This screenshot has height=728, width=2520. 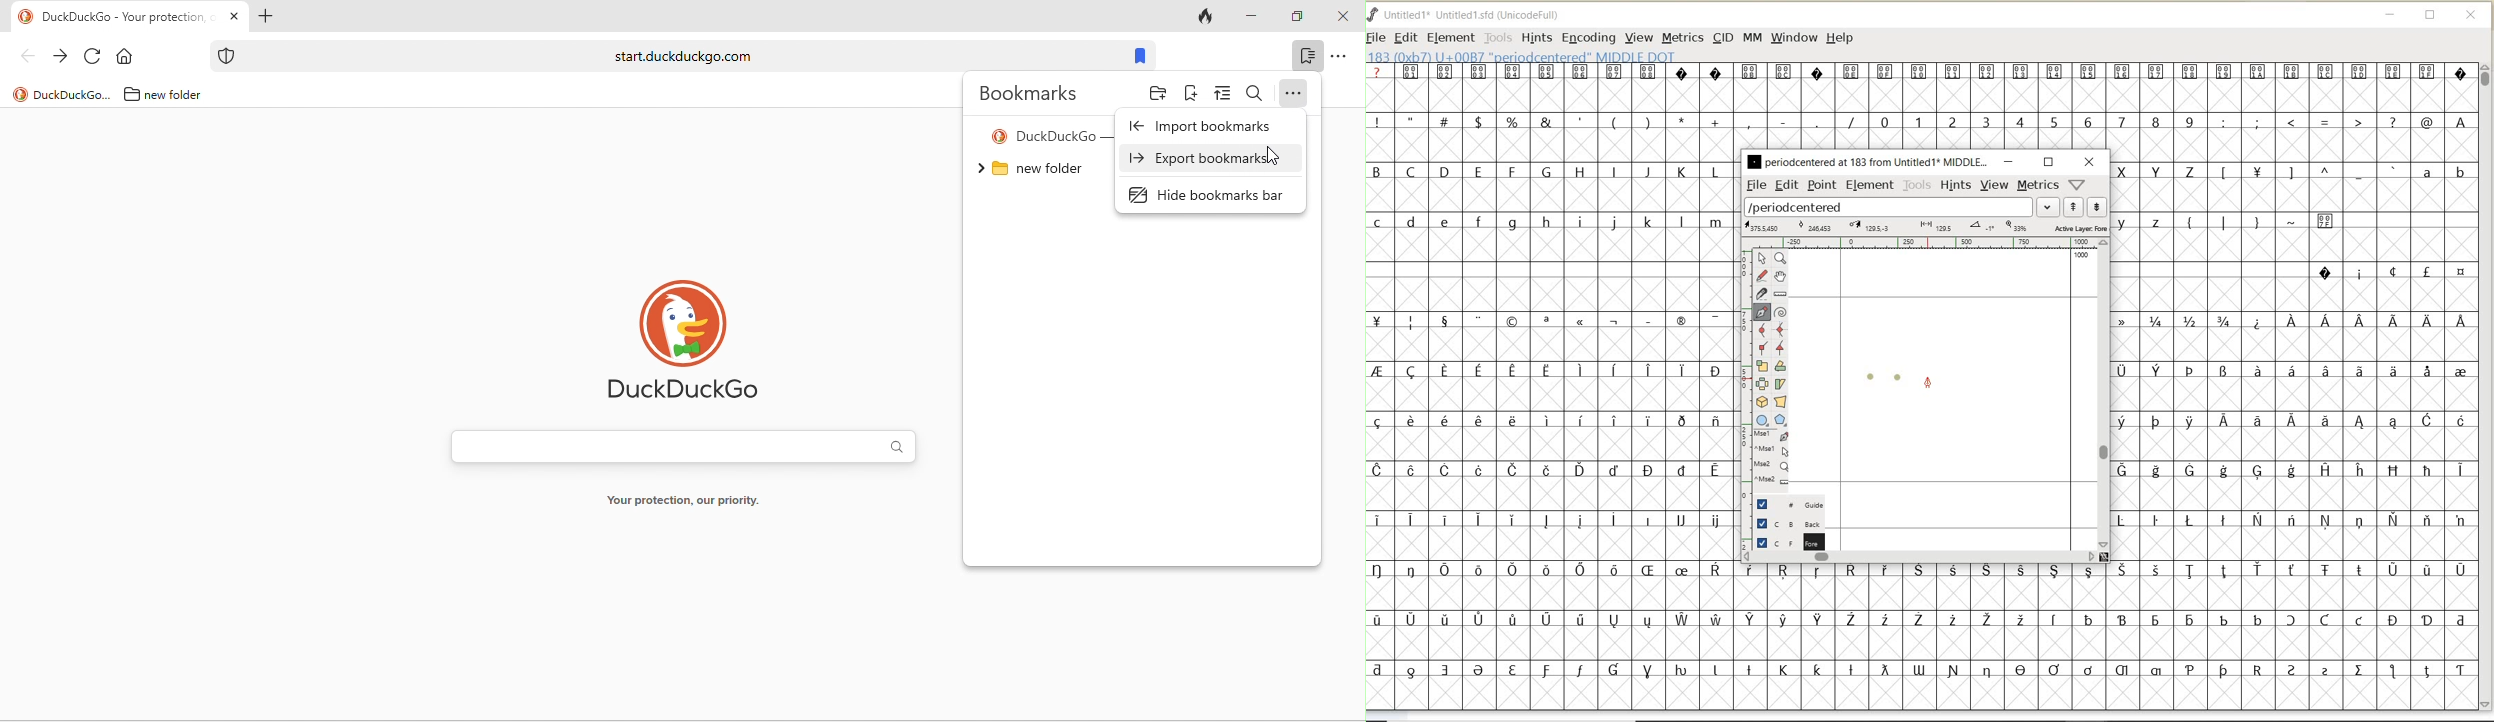 What do you see at coordinates (1784, 524) in the screenshot?
I see `background` at bounding box center [1784, 524].